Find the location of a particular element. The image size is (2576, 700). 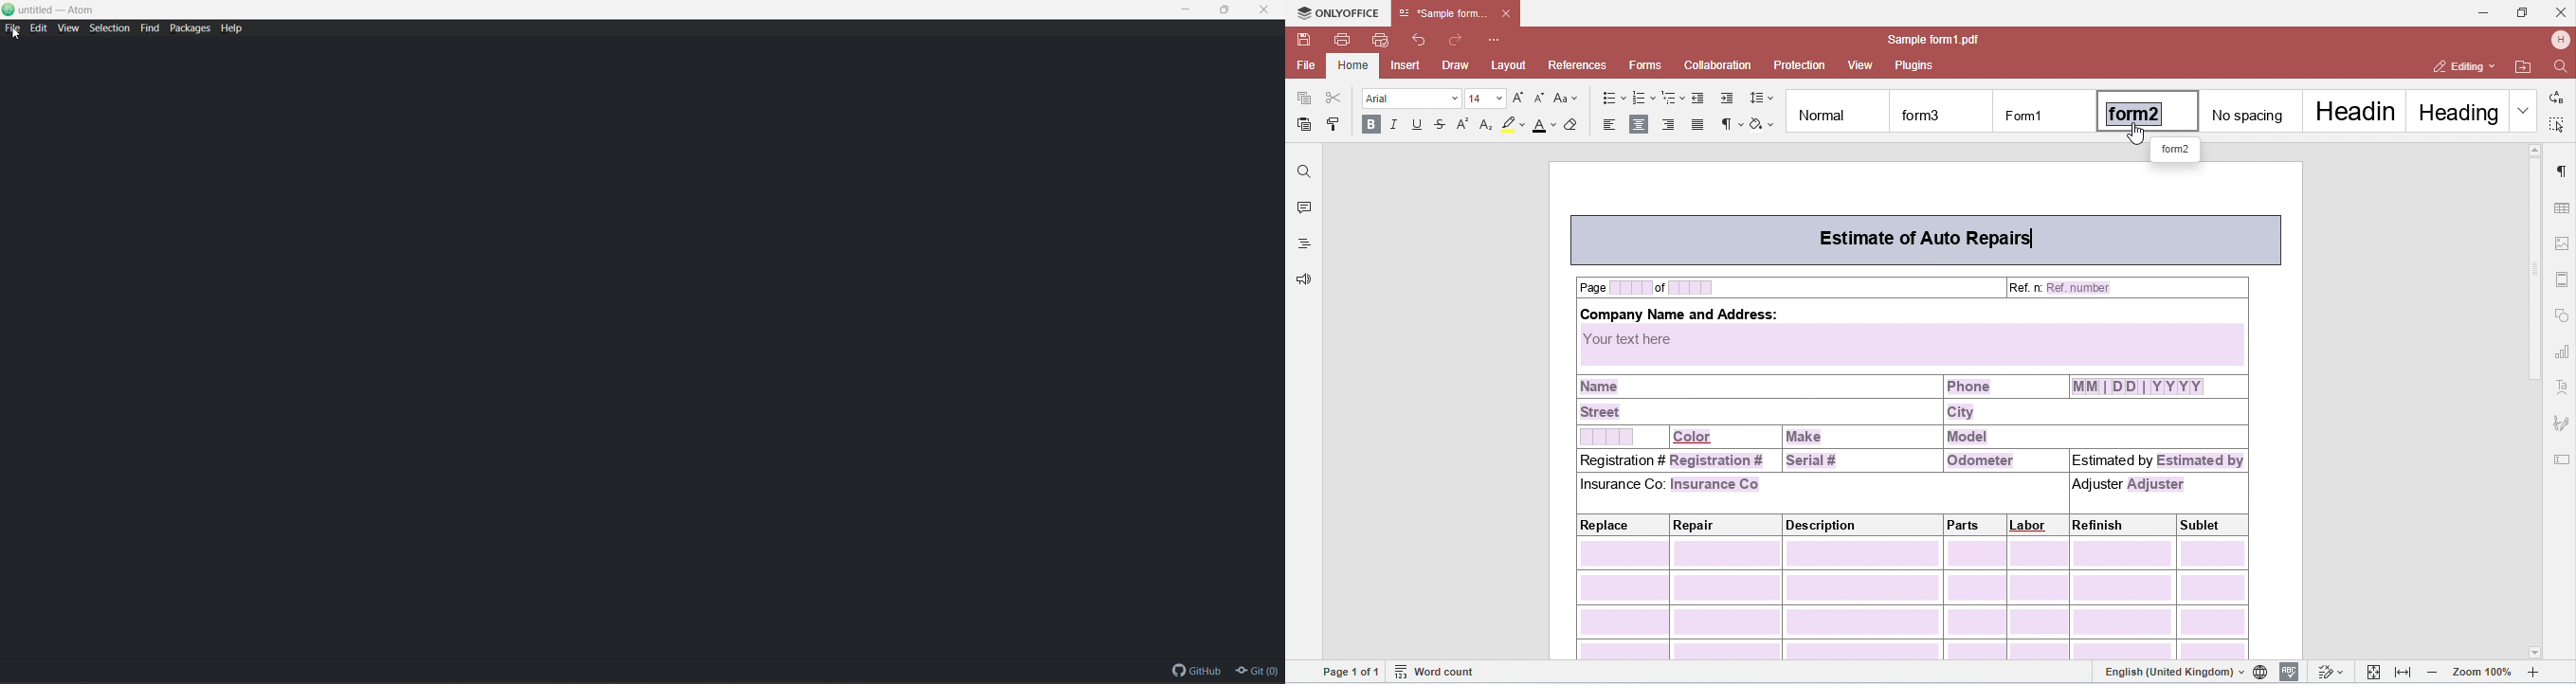

Git(0) is located at coordinates (1259, 672).